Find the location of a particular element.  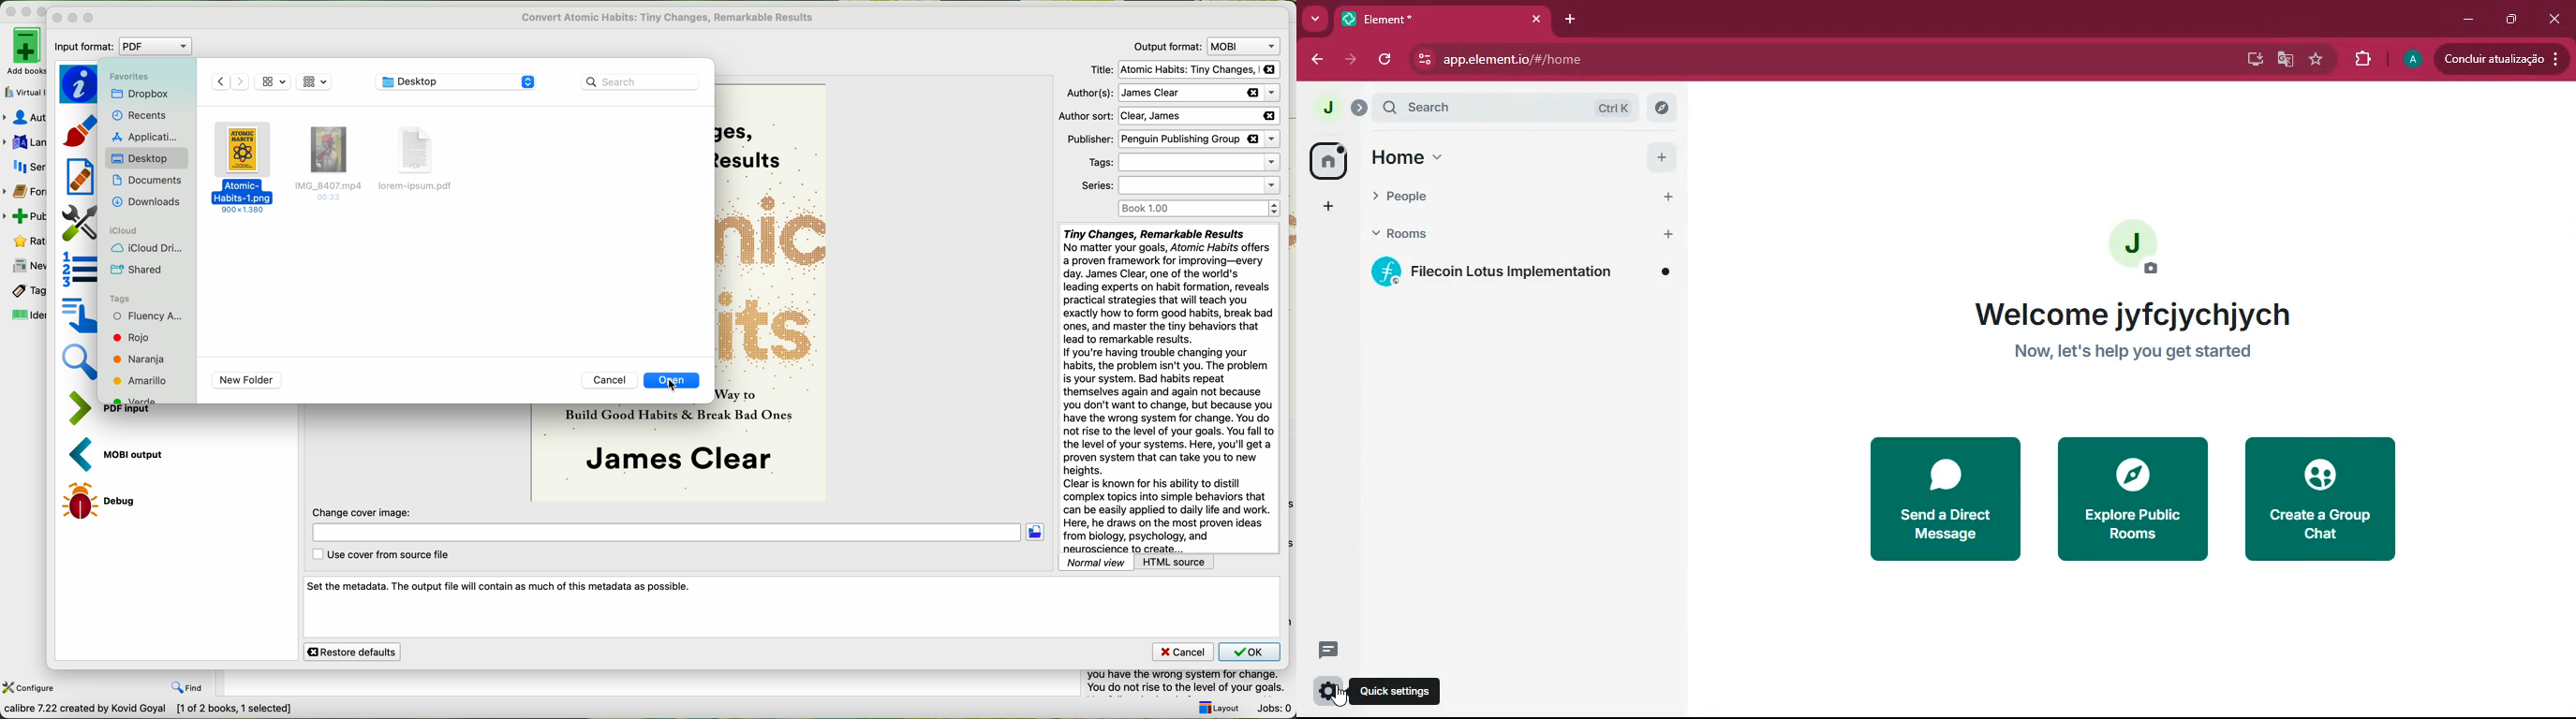

new folder is located at coordinates (246, 381).